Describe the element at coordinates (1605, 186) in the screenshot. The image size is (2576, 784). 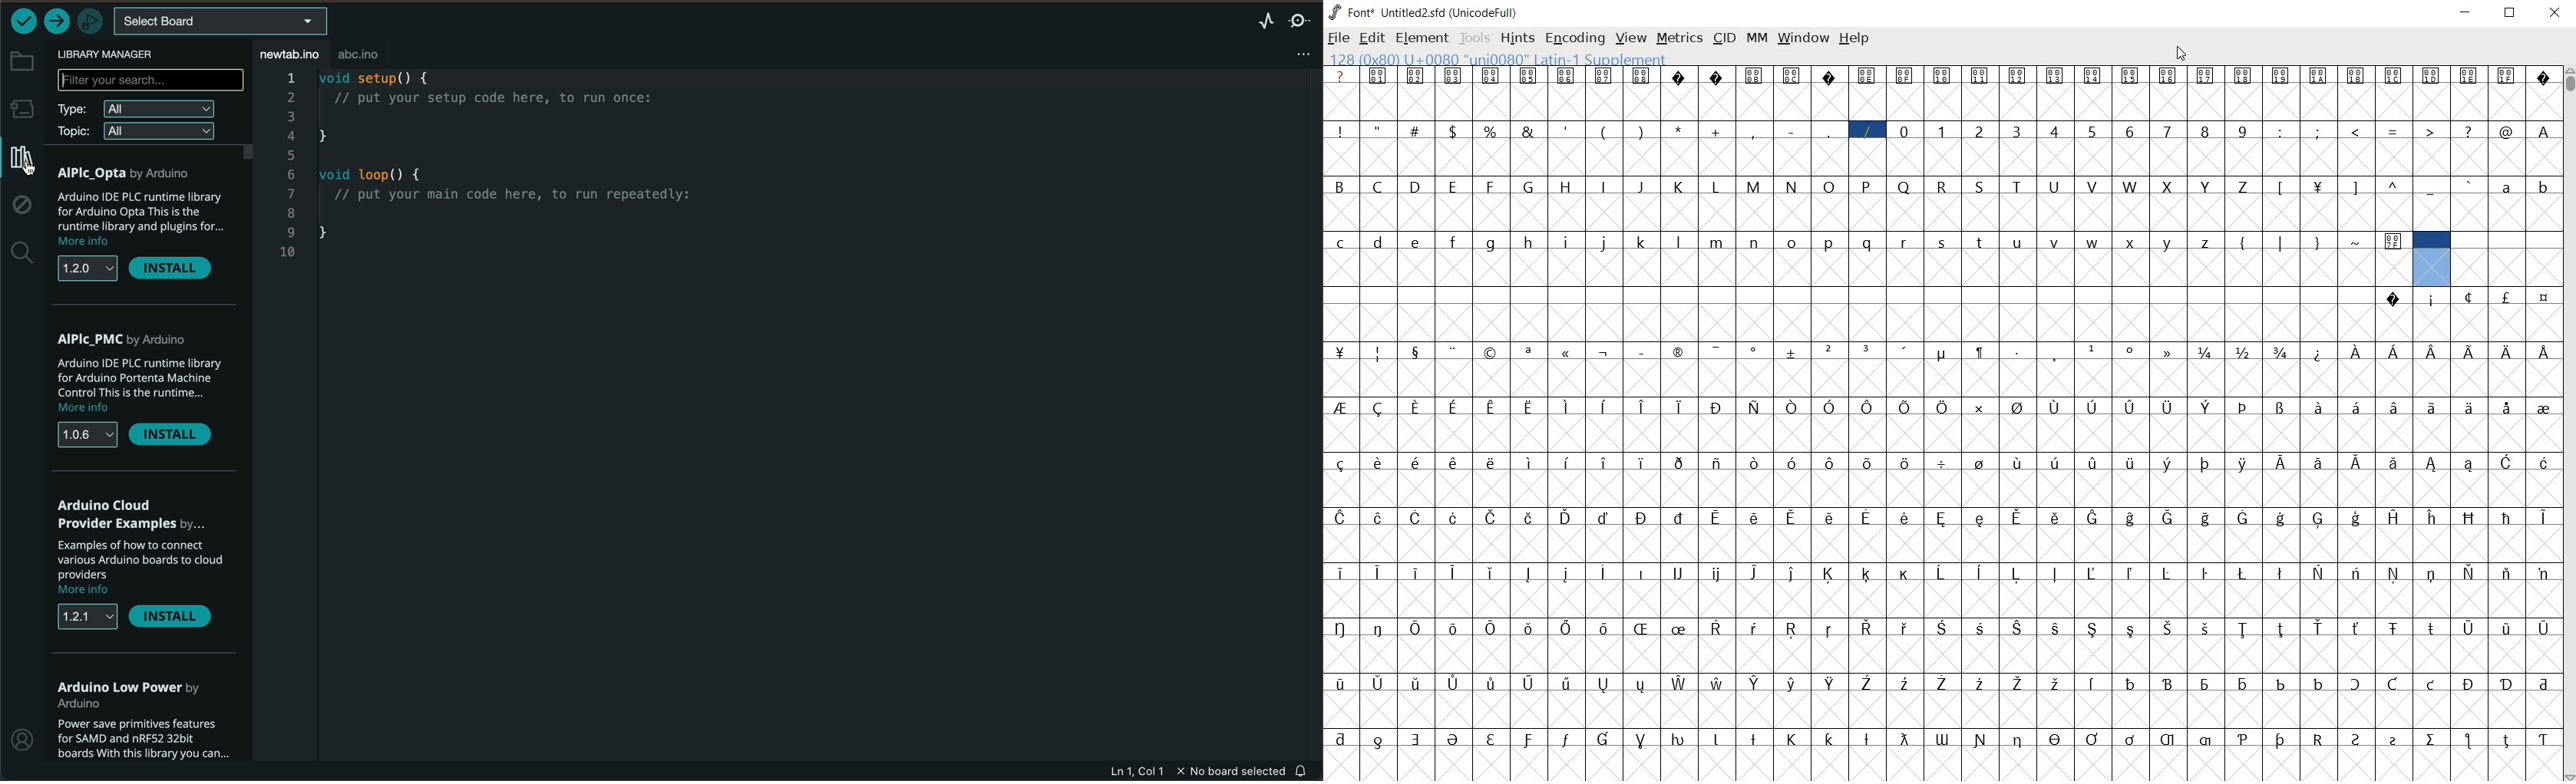
I see `I` at that location.